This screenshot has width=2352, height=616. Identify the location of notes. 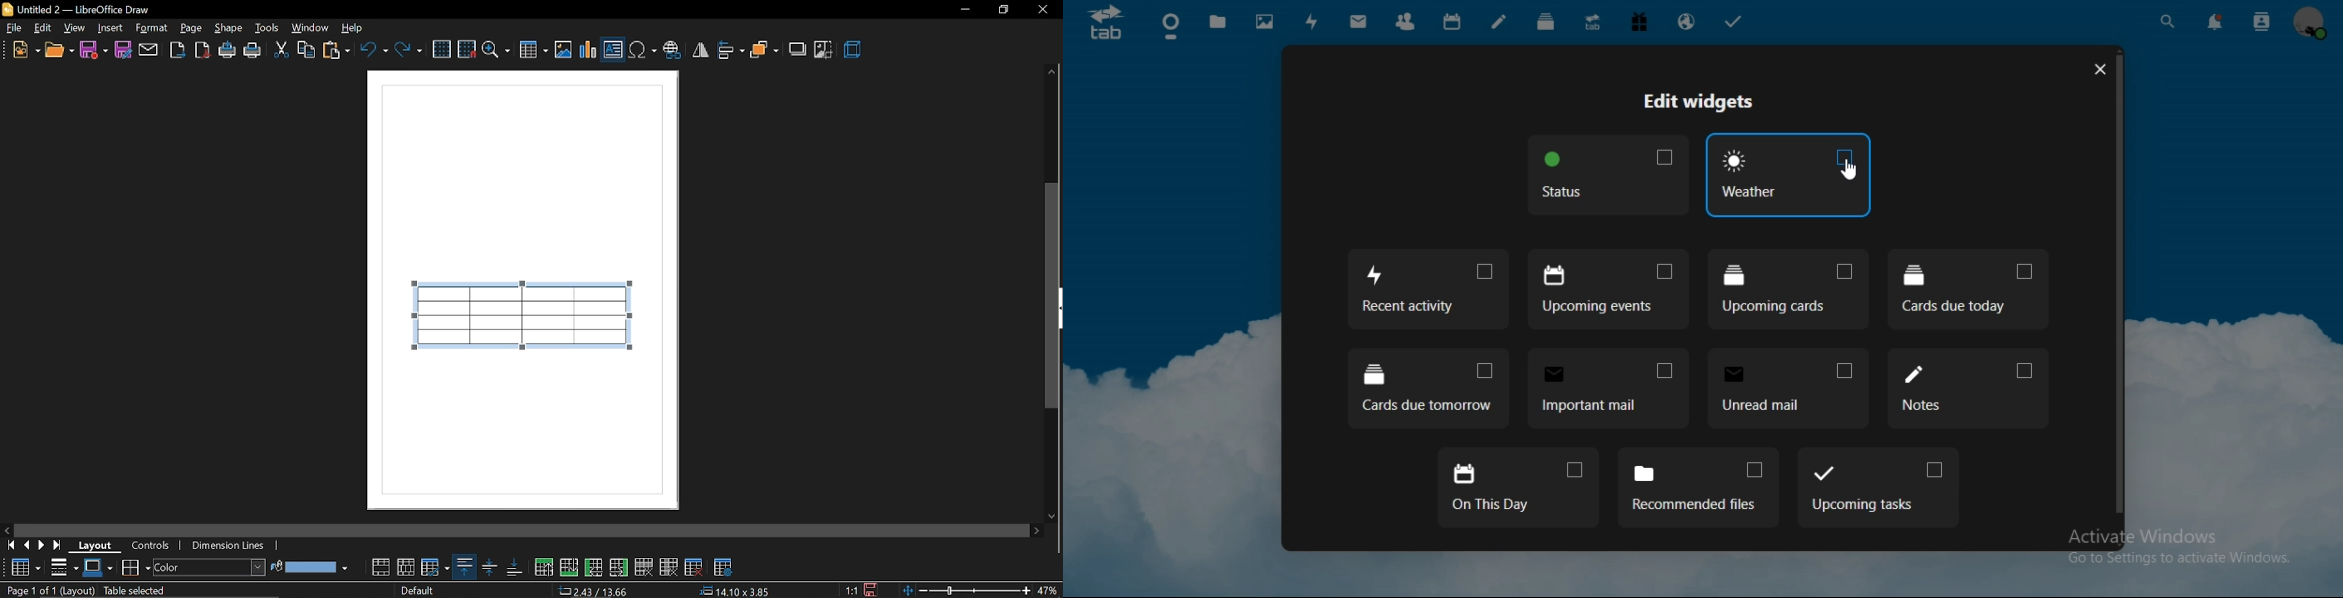
(1967, 388).